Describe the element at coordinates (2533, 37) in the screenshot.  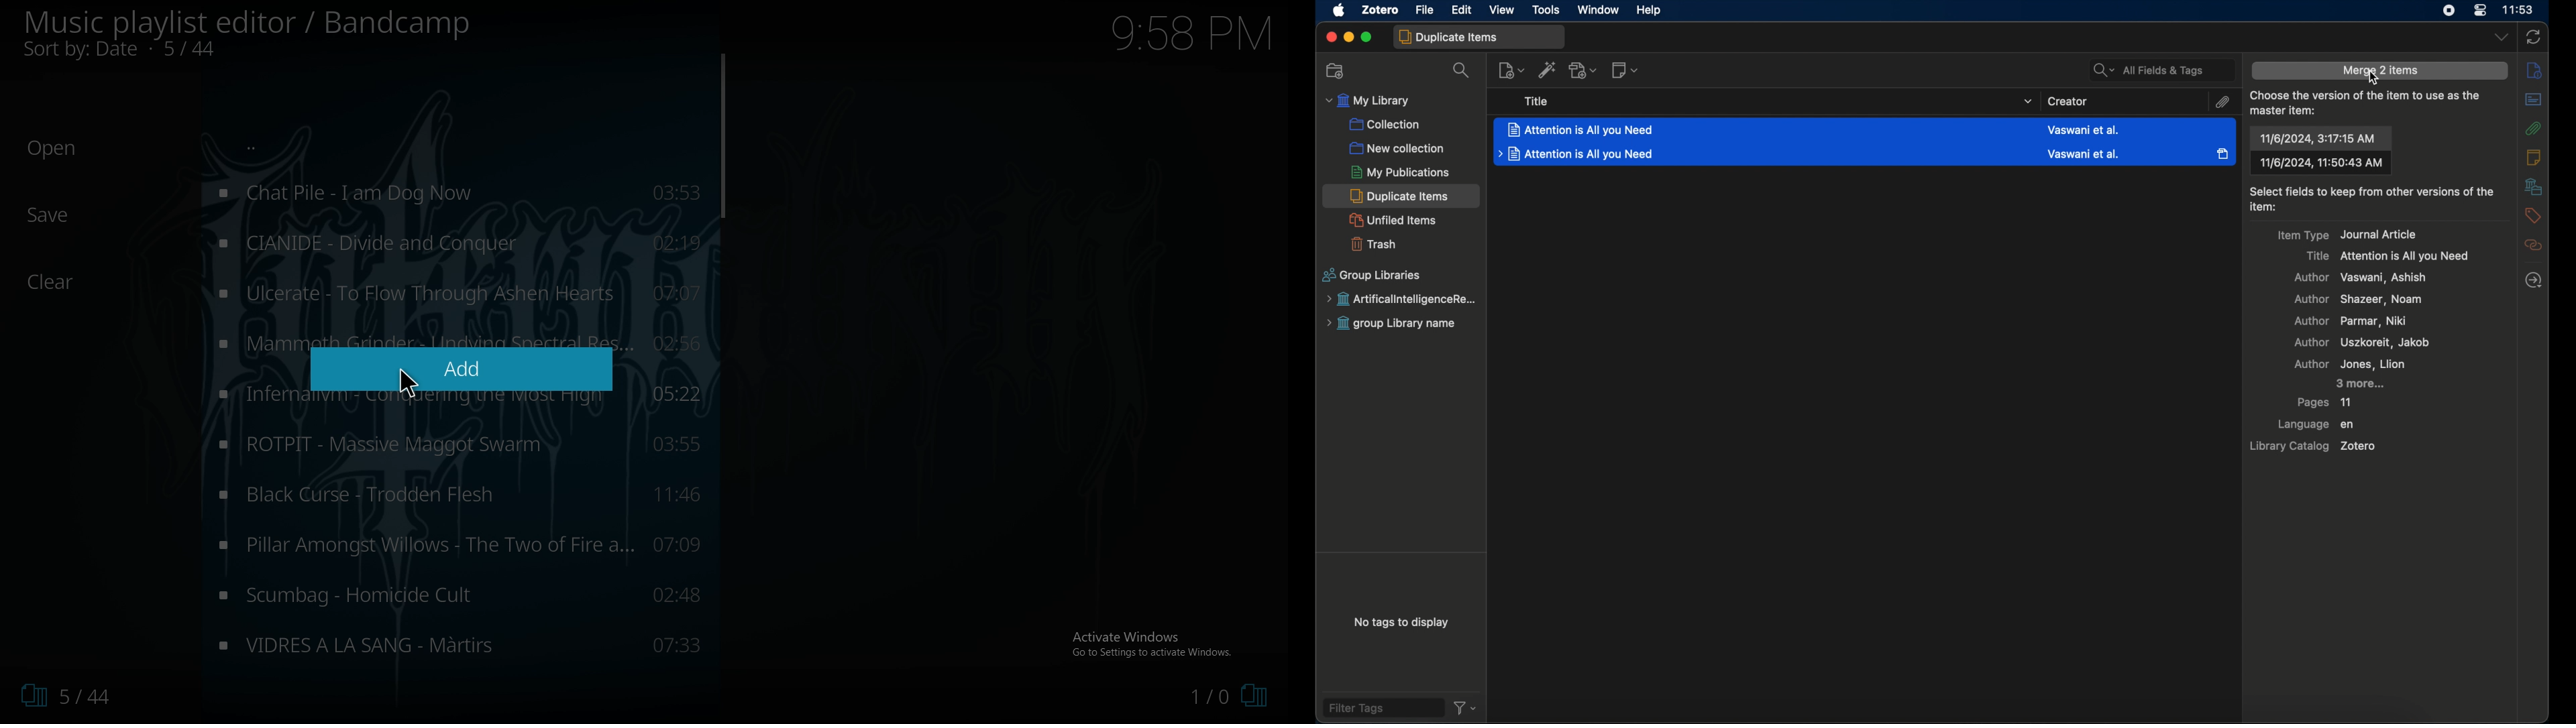
I see `sync` at that location.